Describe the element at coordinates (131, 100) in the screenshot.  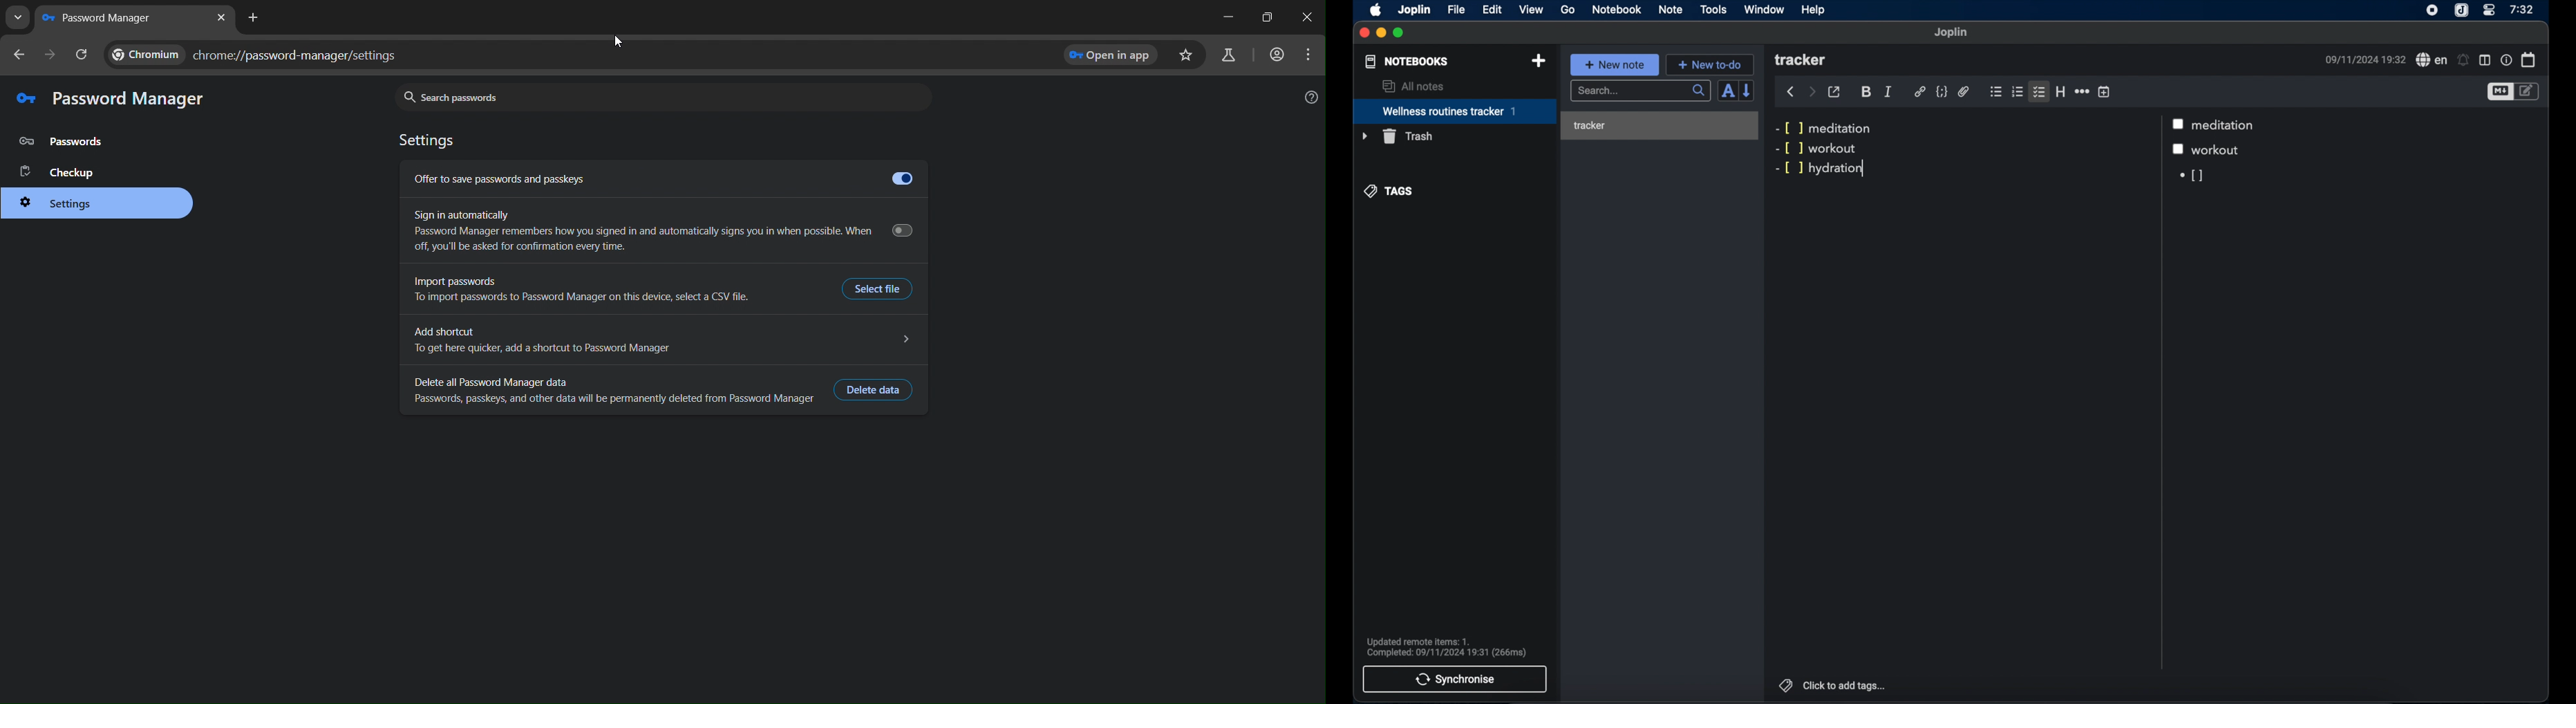
I see `password manager` at that location.